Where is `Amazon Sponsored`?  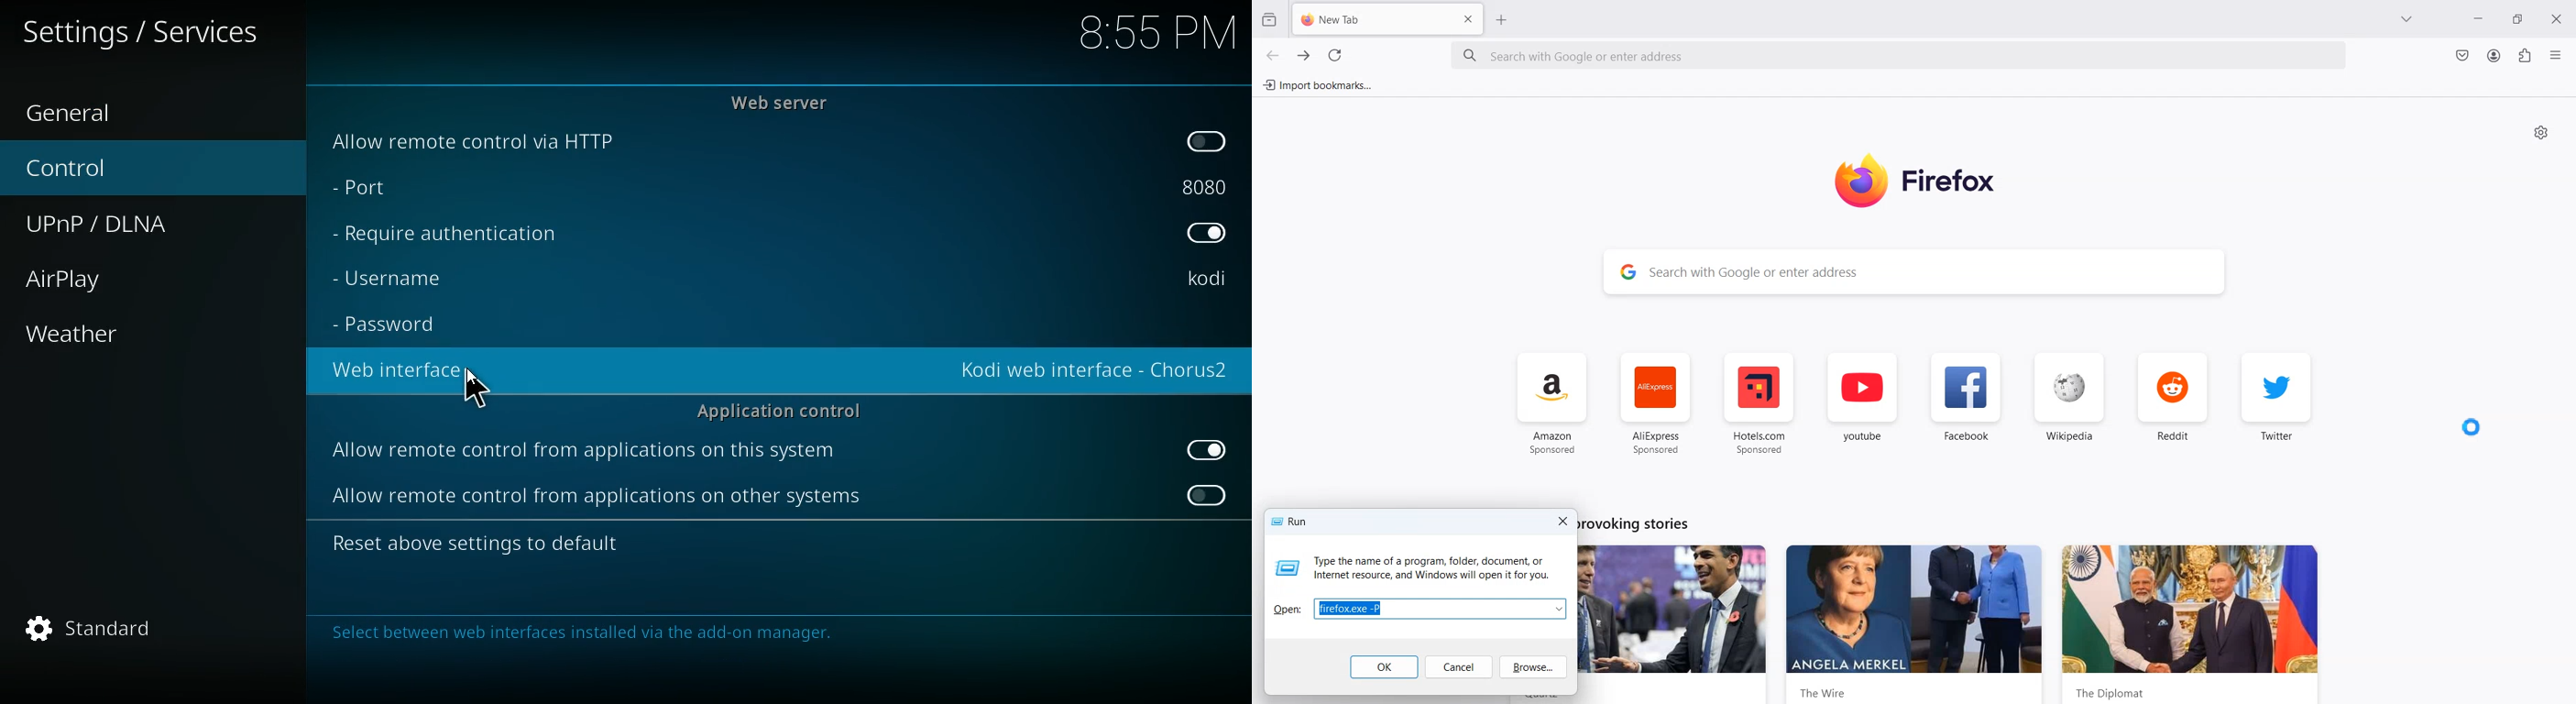 Amazon Sponsored is located at coordinates (1553, 404).